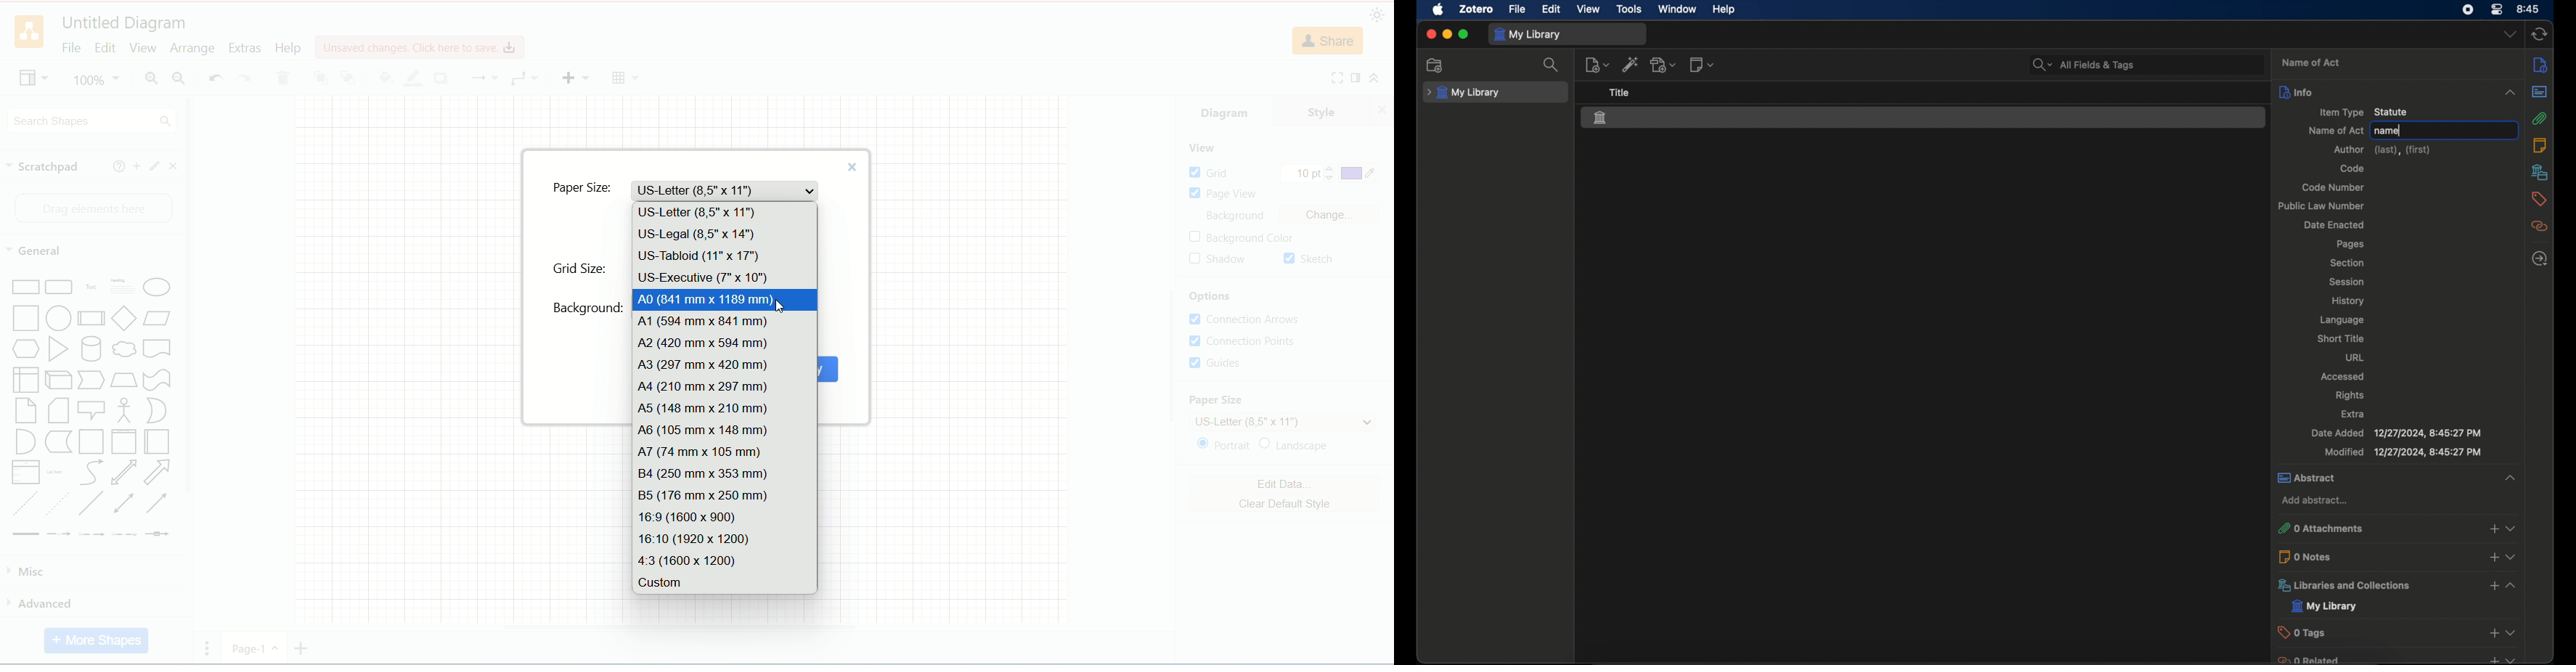  Describe the element at coordinates (727, 495) in the screenshot. I see `B5` at that location.